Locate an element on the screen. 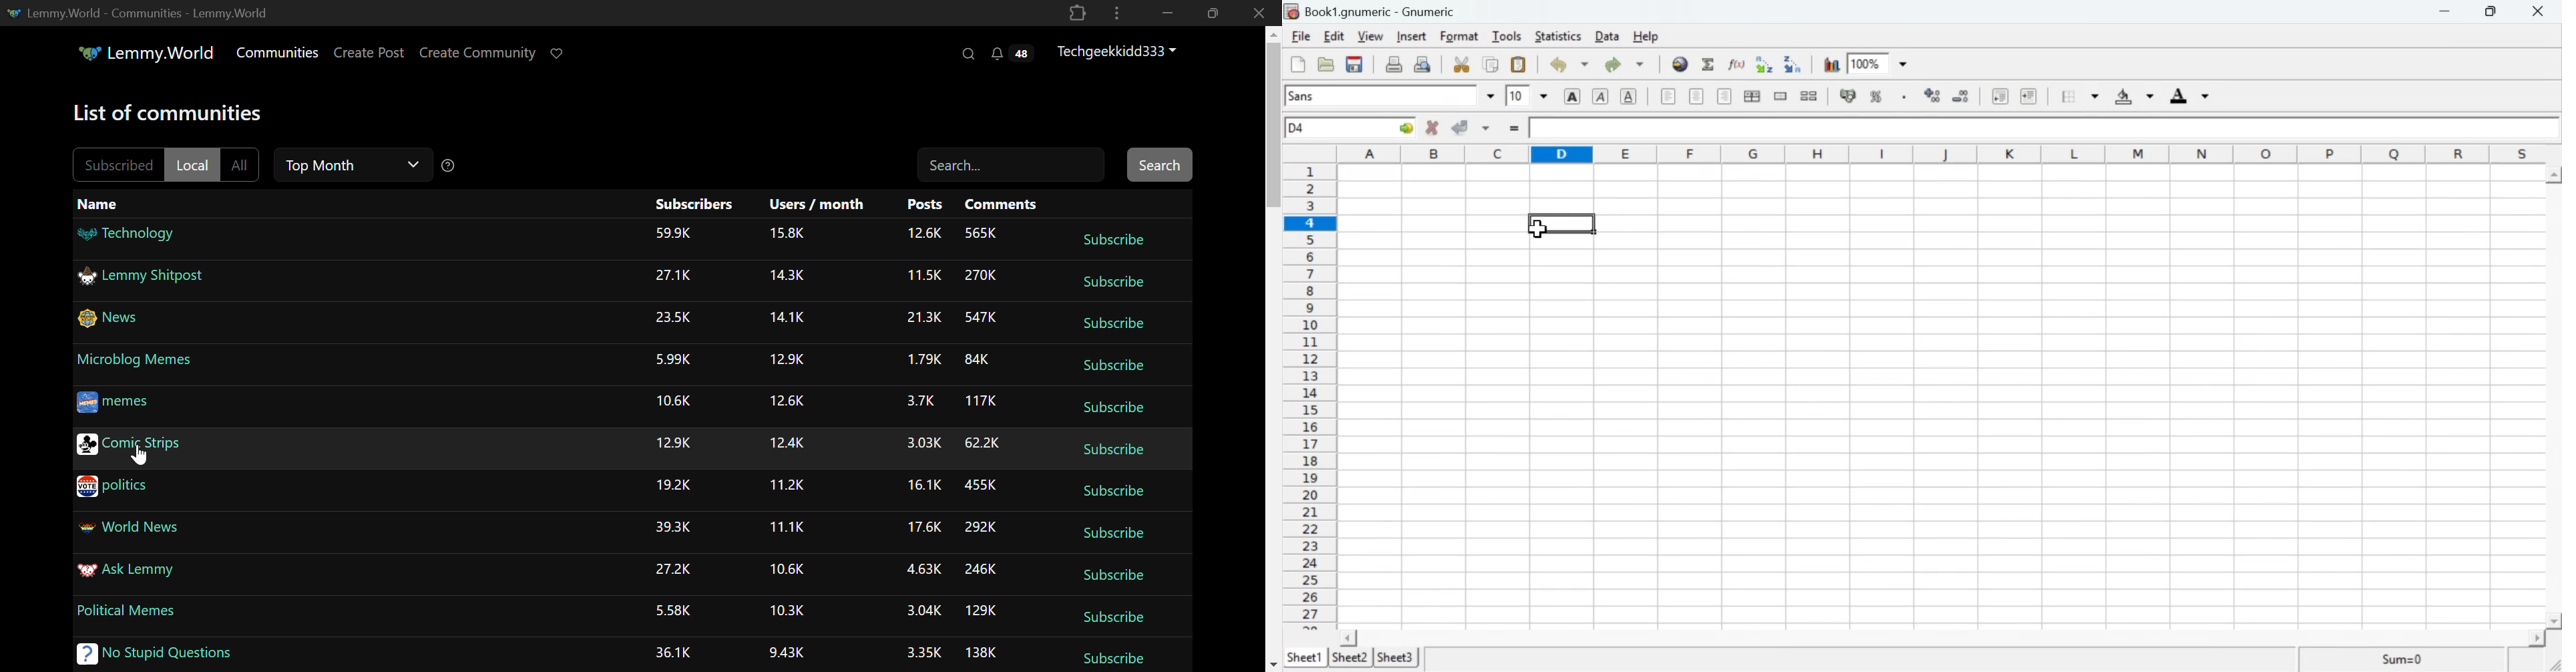 Image resolution: width=2576 pixels, height=672 pixels. Zoom is located at coordinates (1881, 63).